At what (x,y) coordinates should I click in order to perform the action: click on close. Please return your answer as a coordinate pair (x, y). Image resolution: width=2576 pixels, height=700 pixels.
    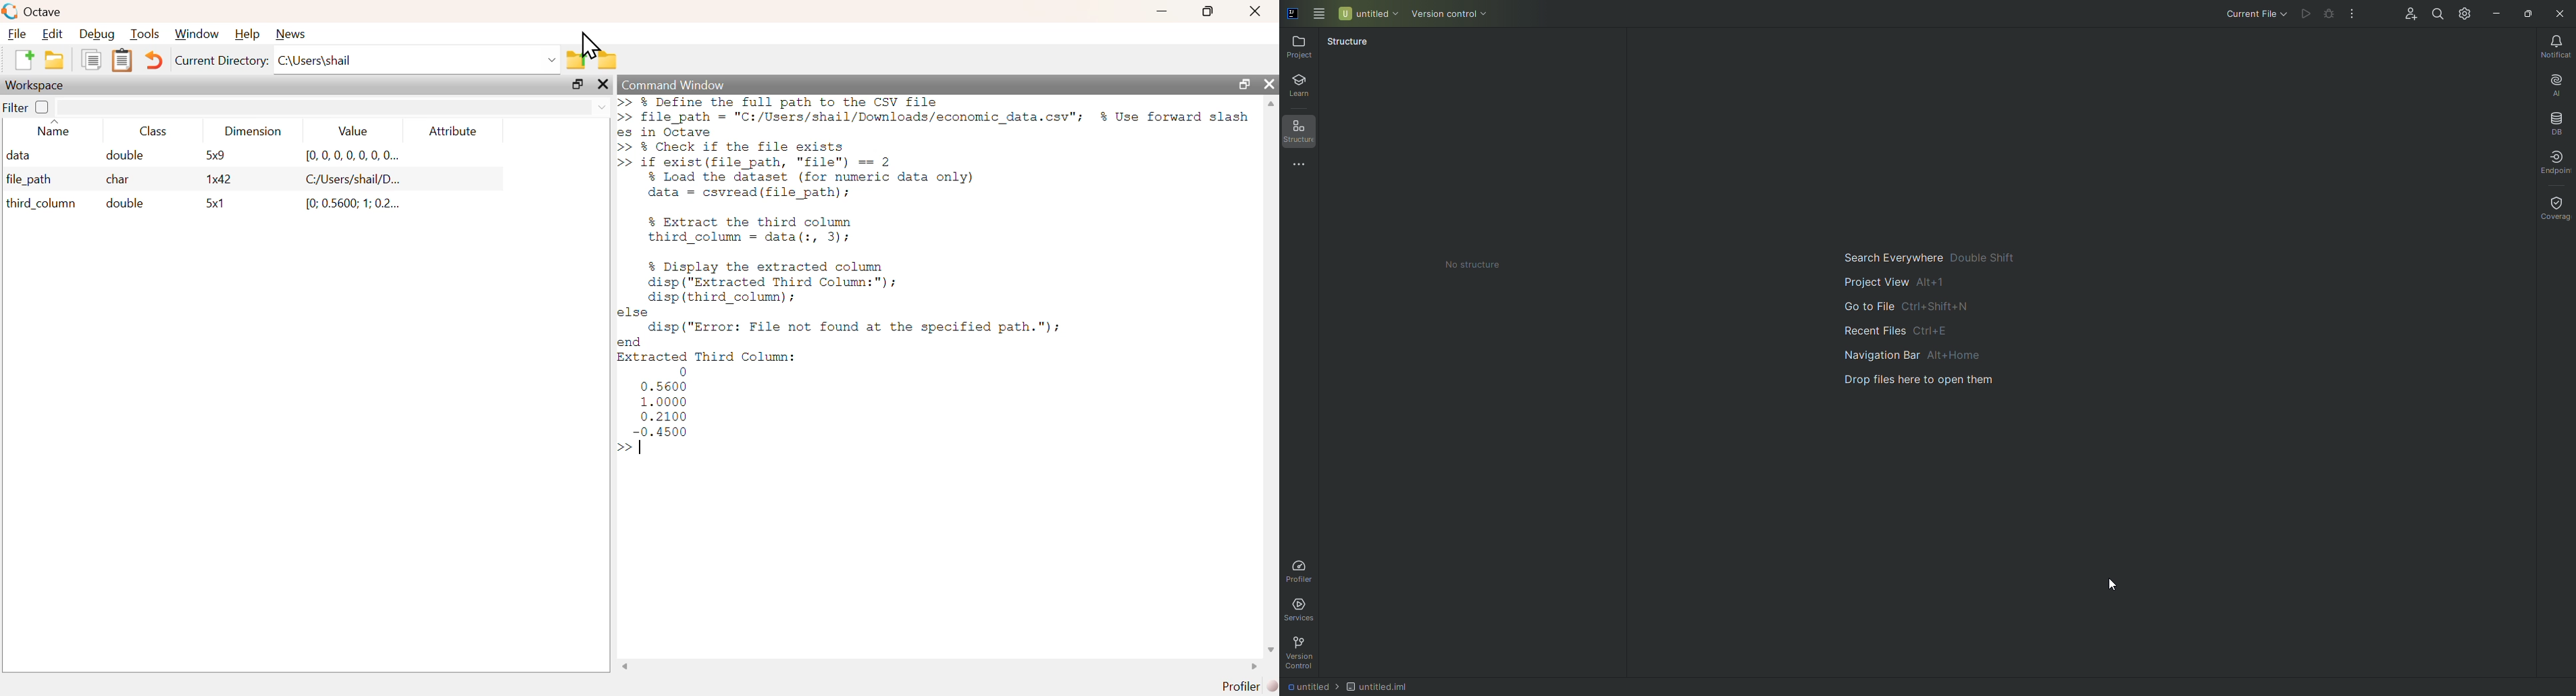
    Looking at the image, I should click on (1271, 83).